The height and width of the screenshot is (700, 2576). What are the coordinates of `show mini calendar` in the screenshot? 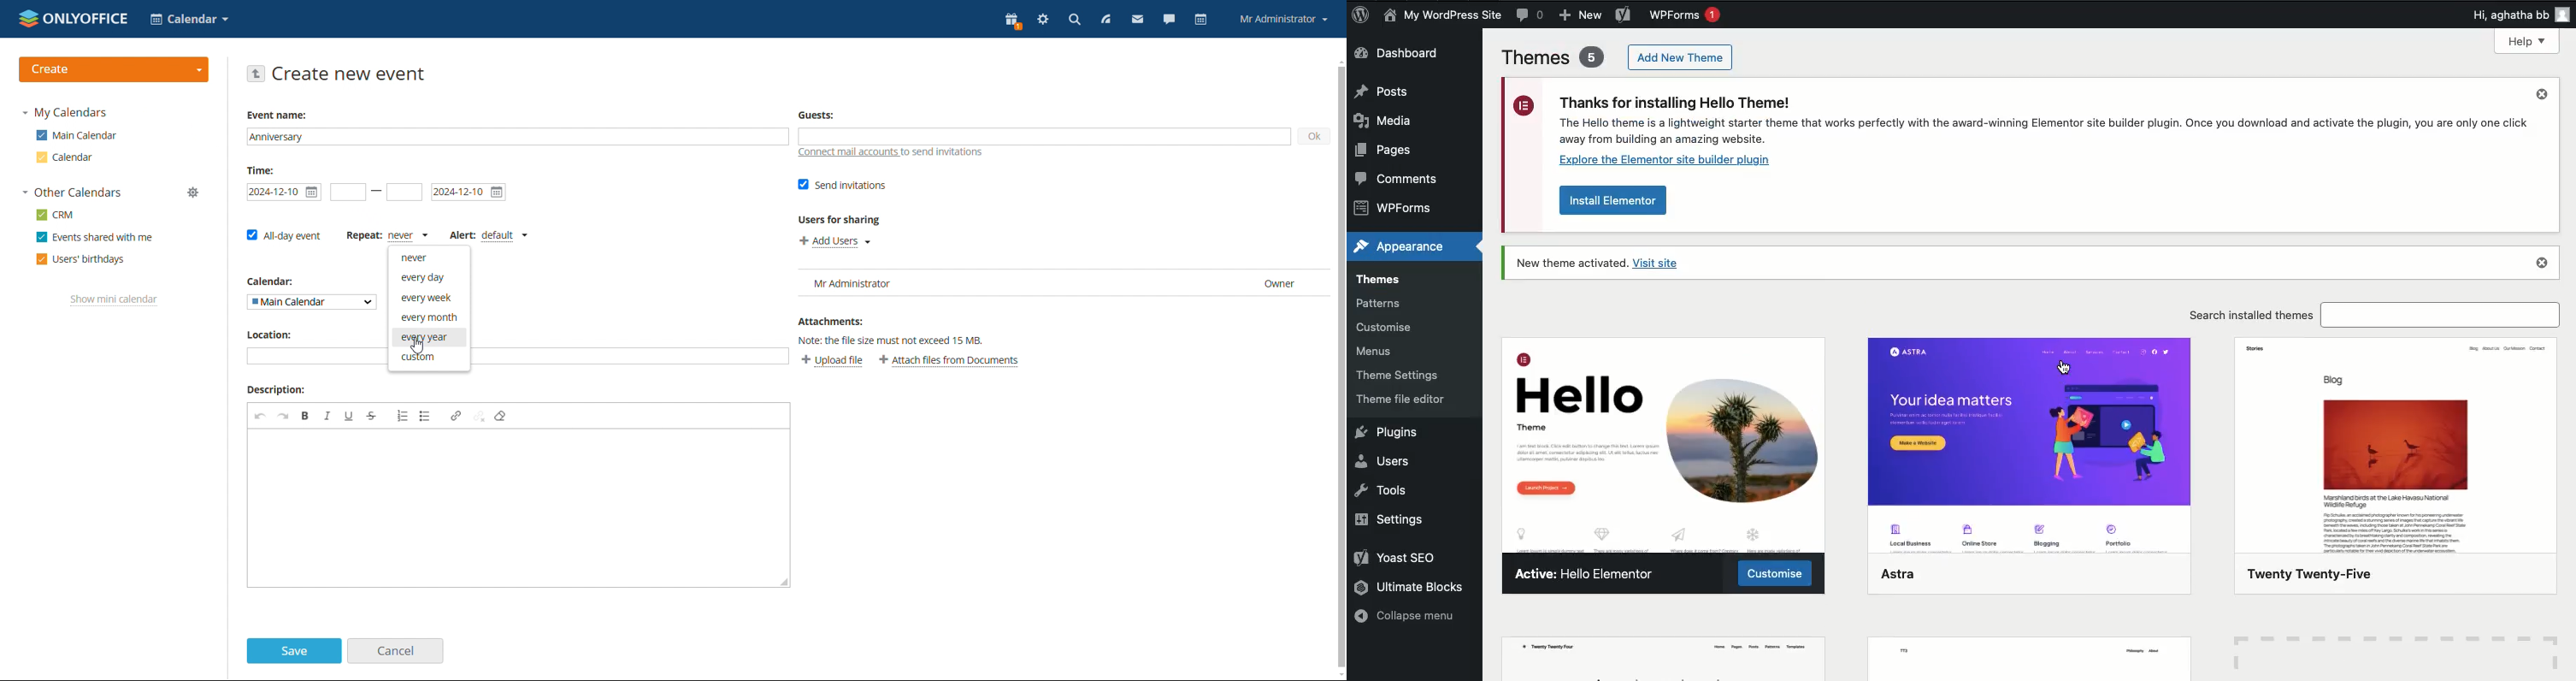 It's located at (114, 301).